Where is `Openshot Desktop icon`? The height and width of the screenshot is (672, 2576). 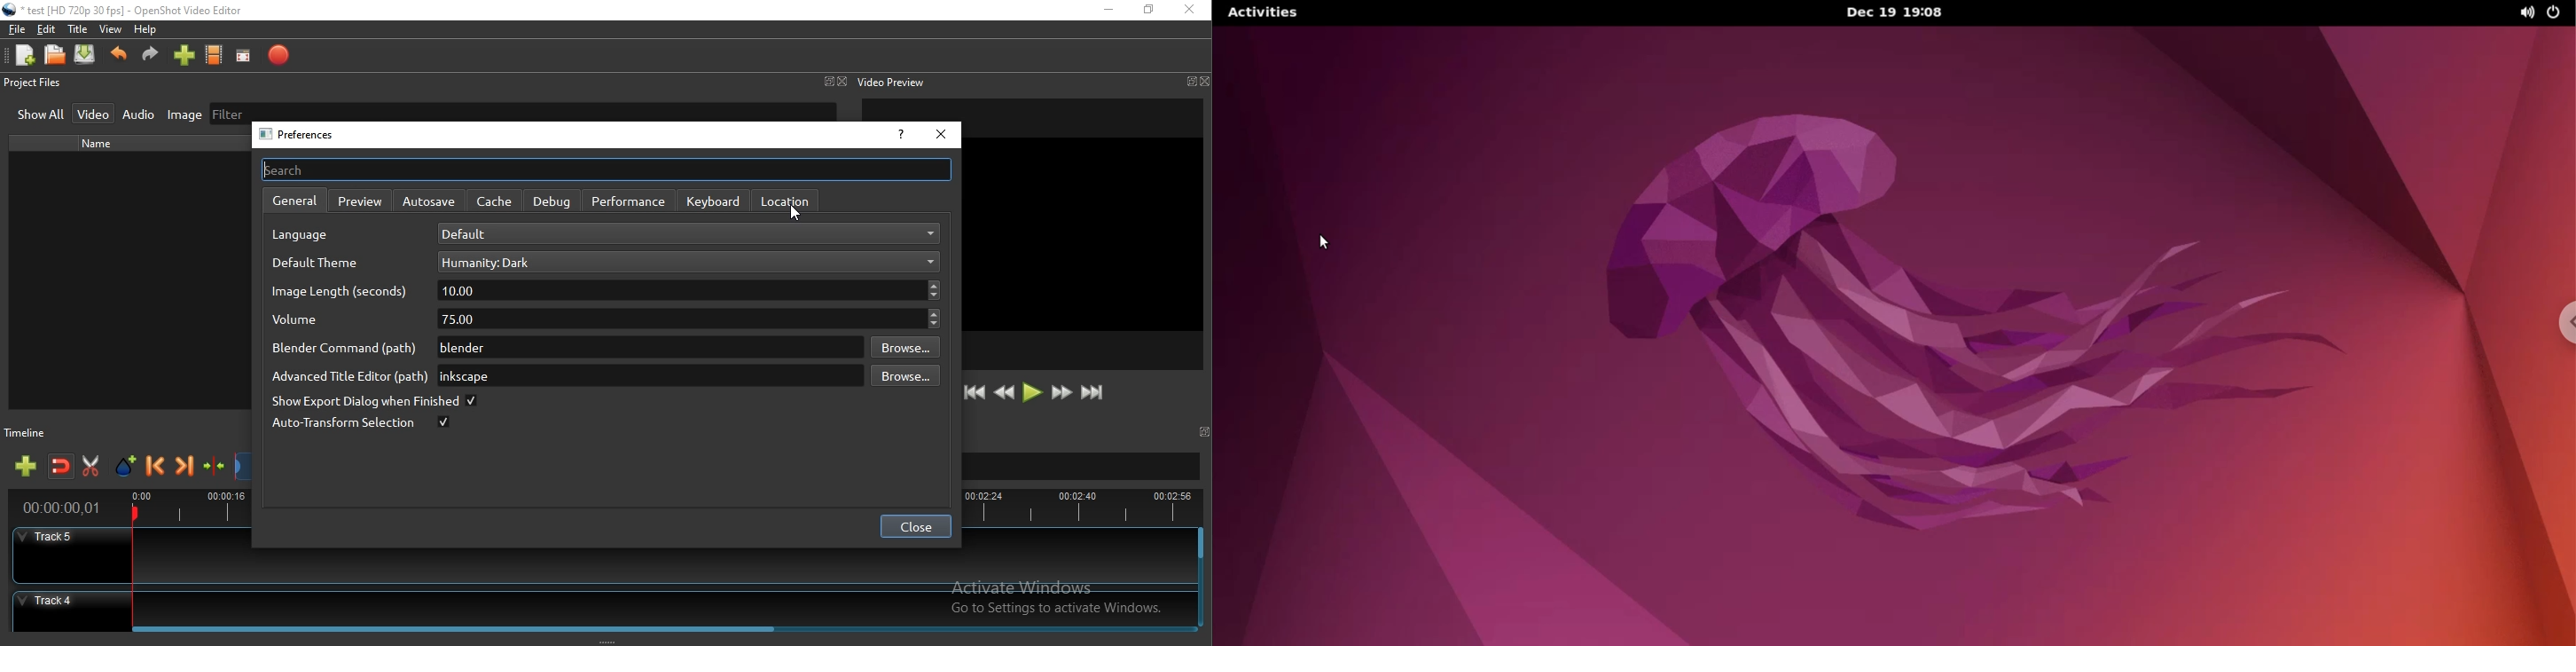 Openshot Desktop icon is located at coordinates (10, 10).